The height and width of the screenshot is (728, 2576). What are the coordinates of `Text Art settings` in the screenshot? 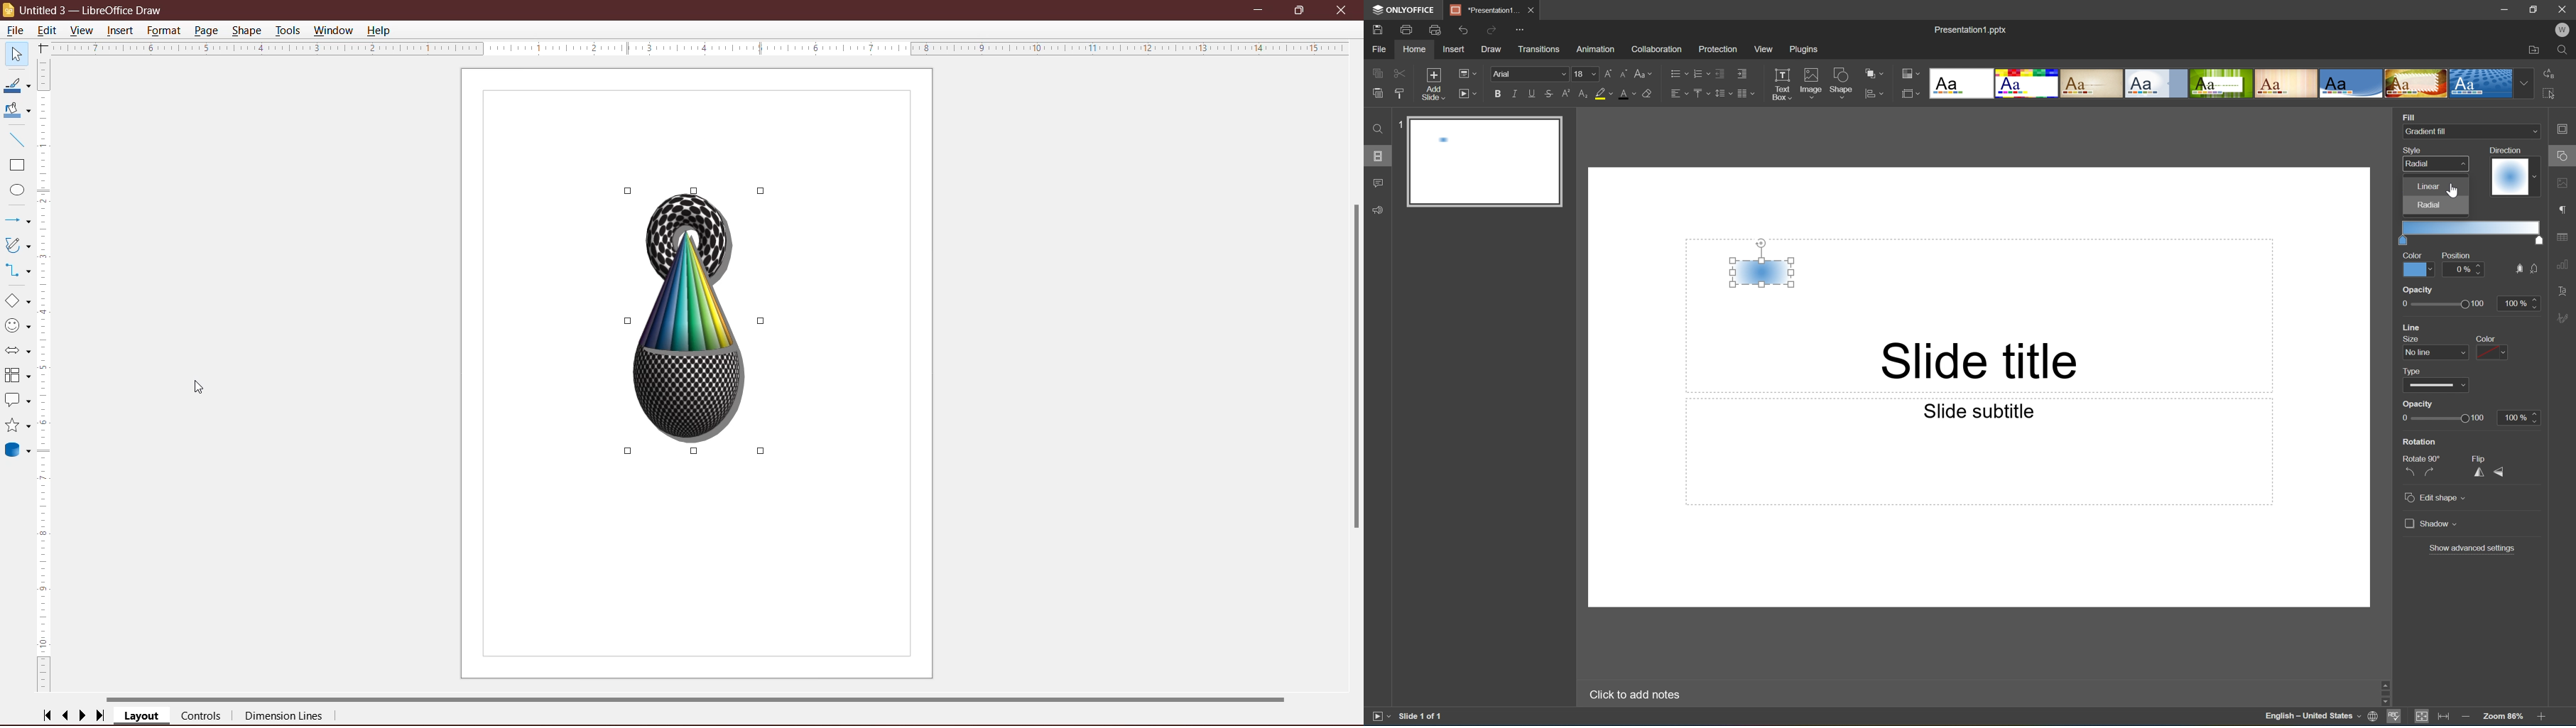 It's located at (2564, 290).